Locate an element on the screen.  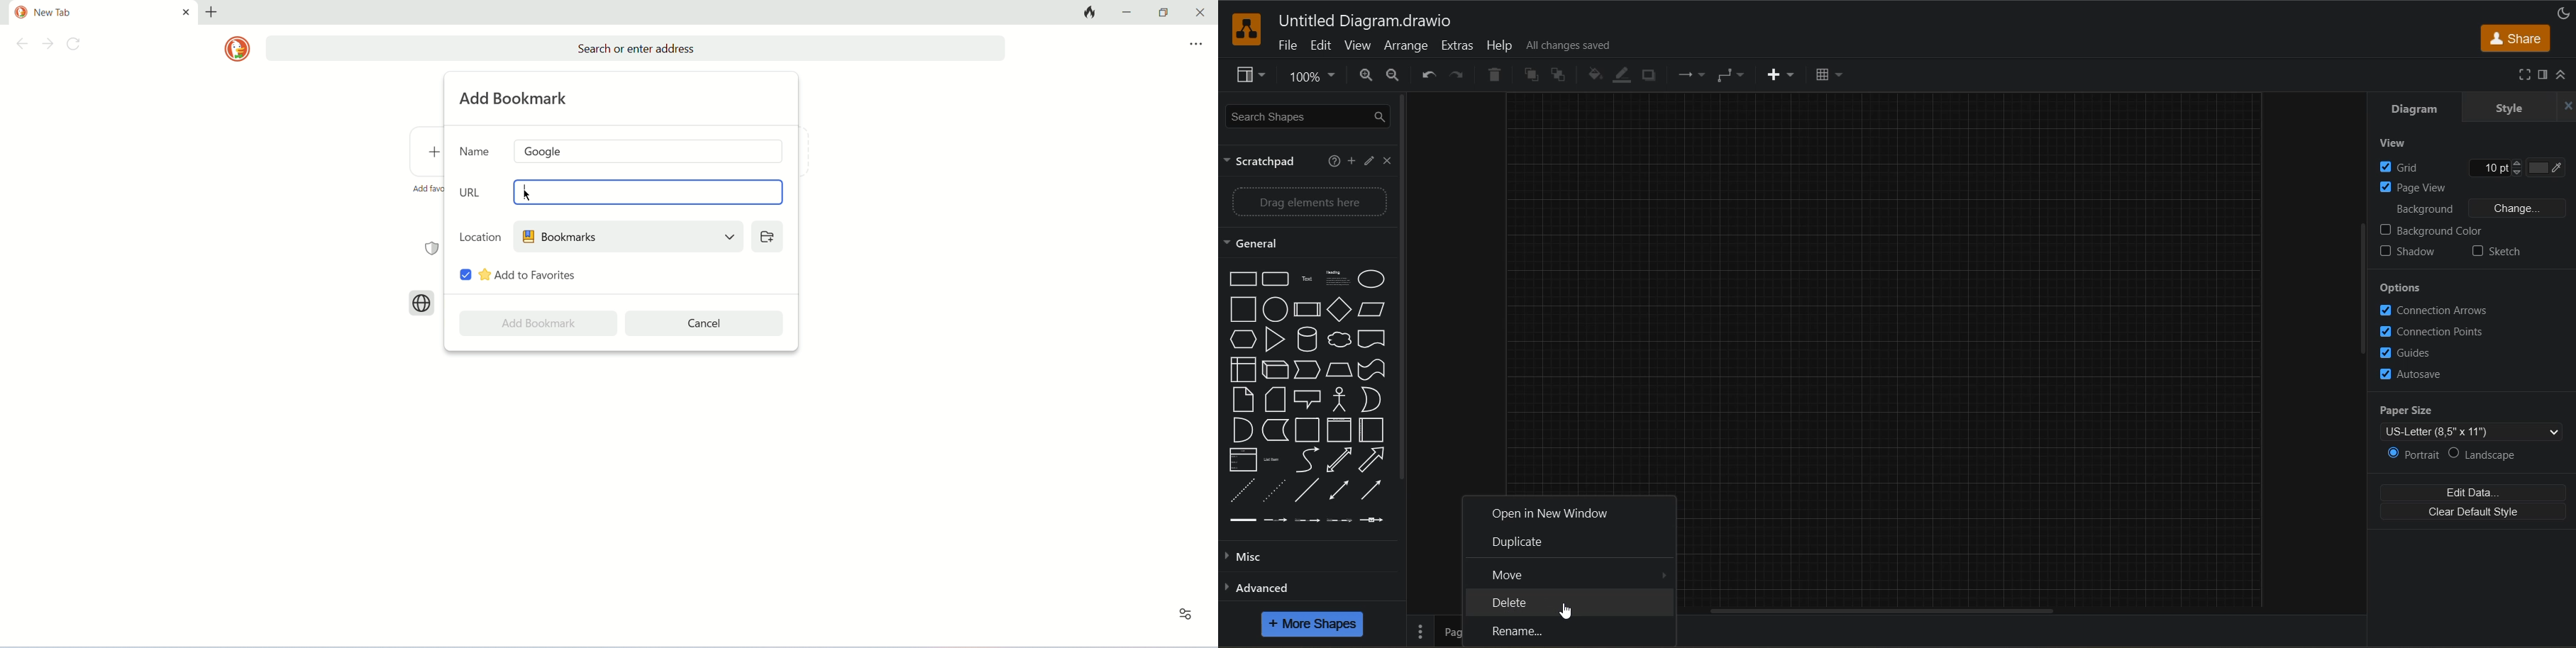
delete is located at coordinates (1494, 76).